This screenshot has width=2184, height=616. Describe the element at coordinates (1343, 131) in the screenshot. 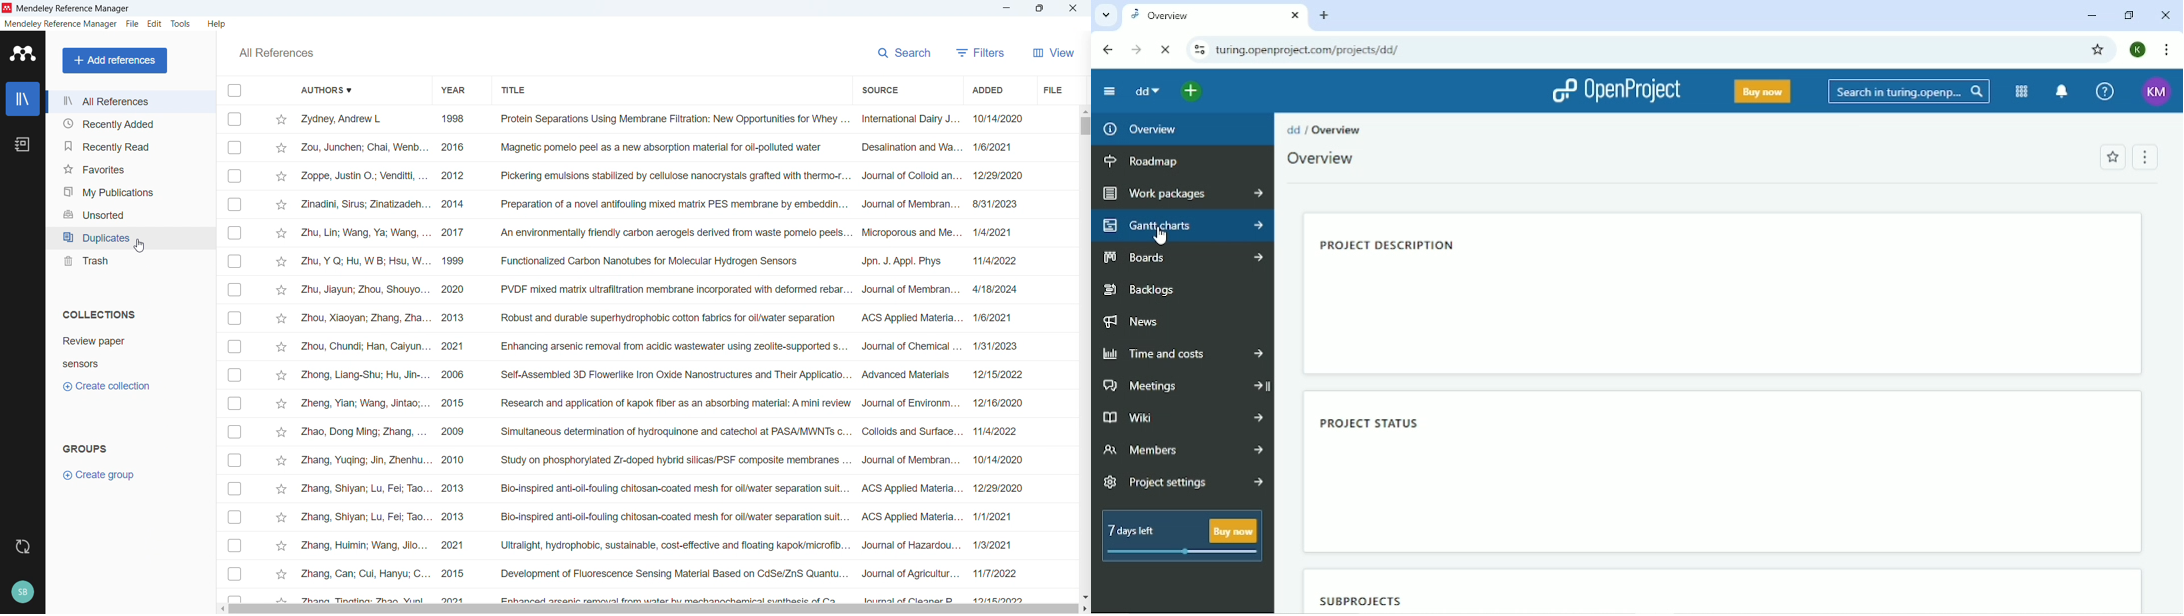

I see `turing.openproject.com` at that location.